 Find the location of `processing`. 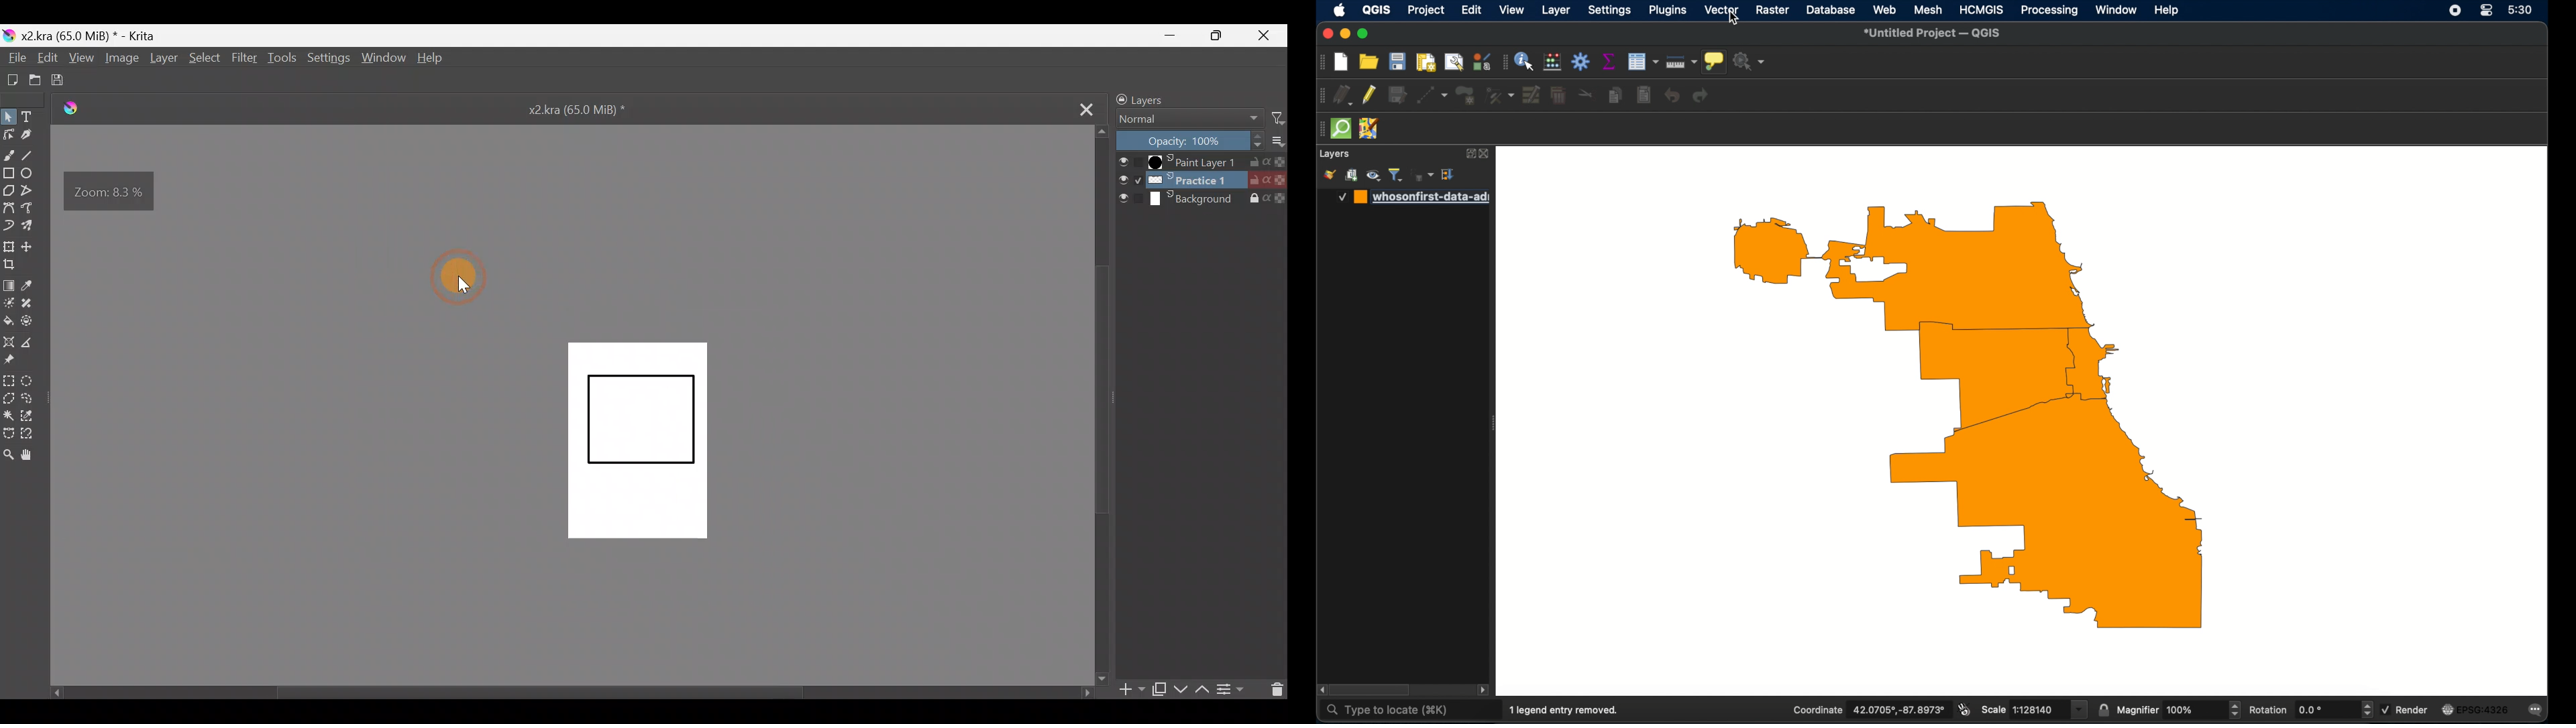

processing is located at coordinates (2049, 10).